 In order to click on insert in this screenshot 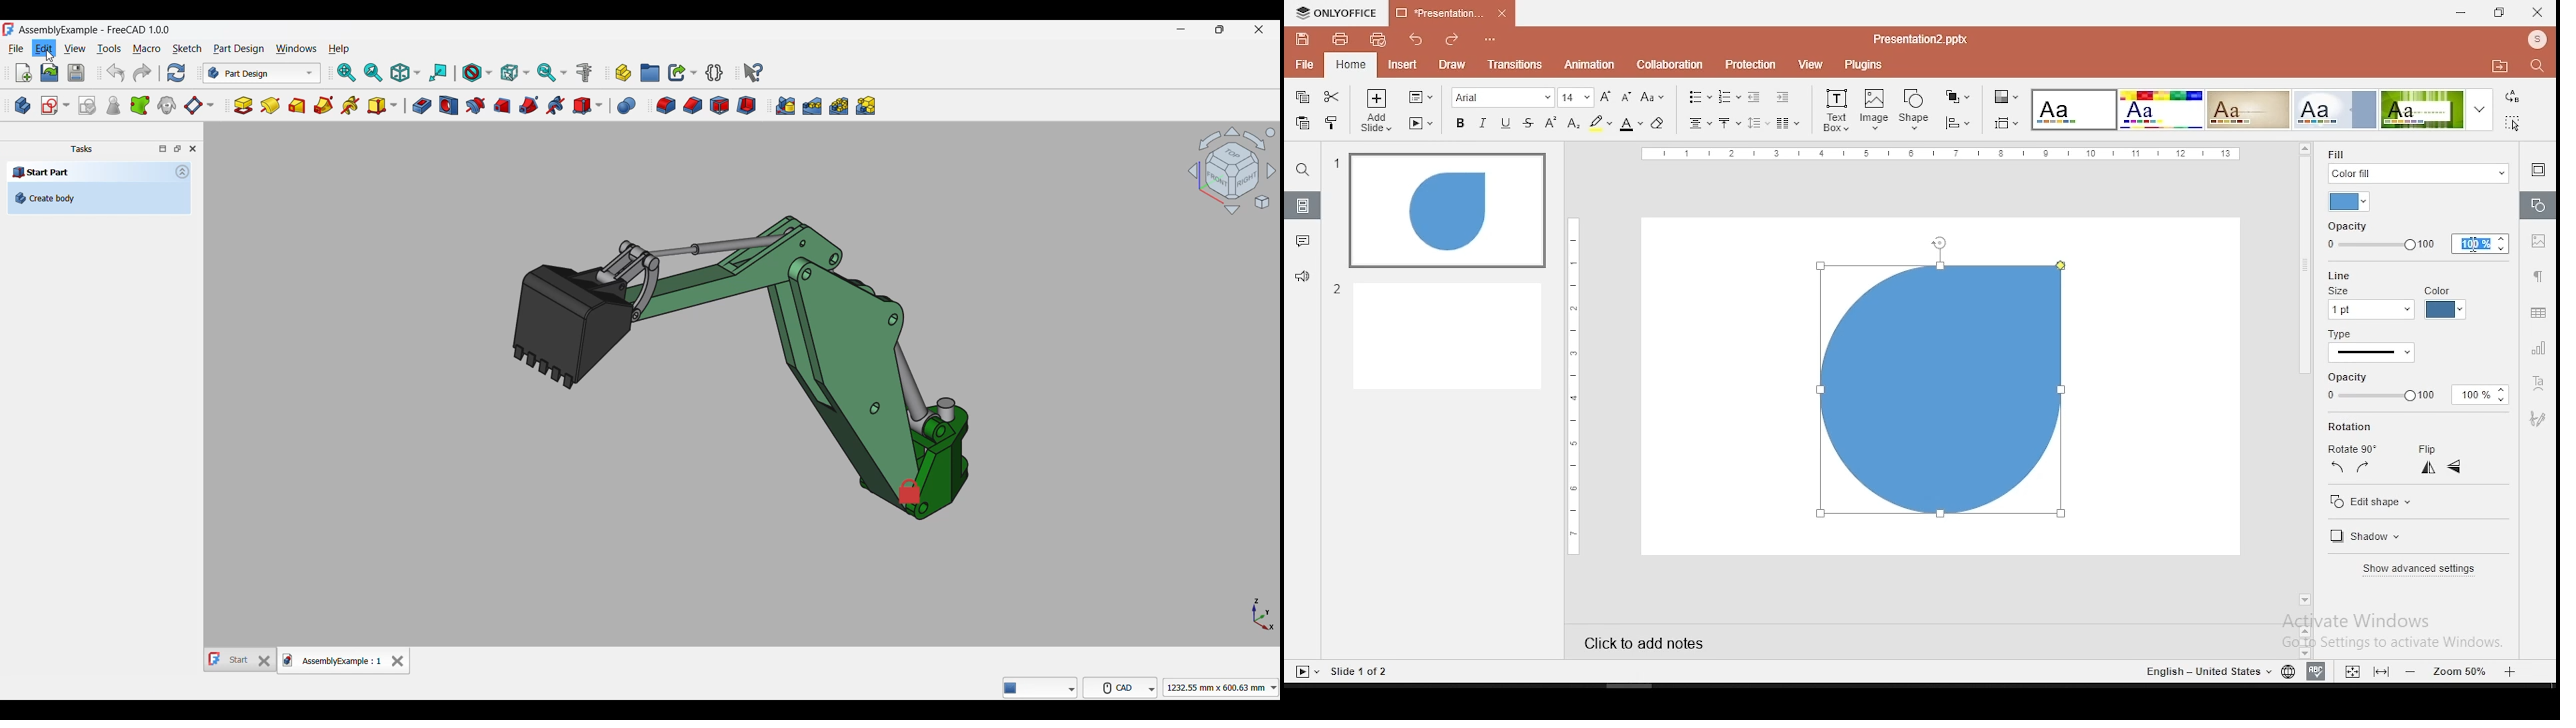, I will do `click(1403, 66)`.